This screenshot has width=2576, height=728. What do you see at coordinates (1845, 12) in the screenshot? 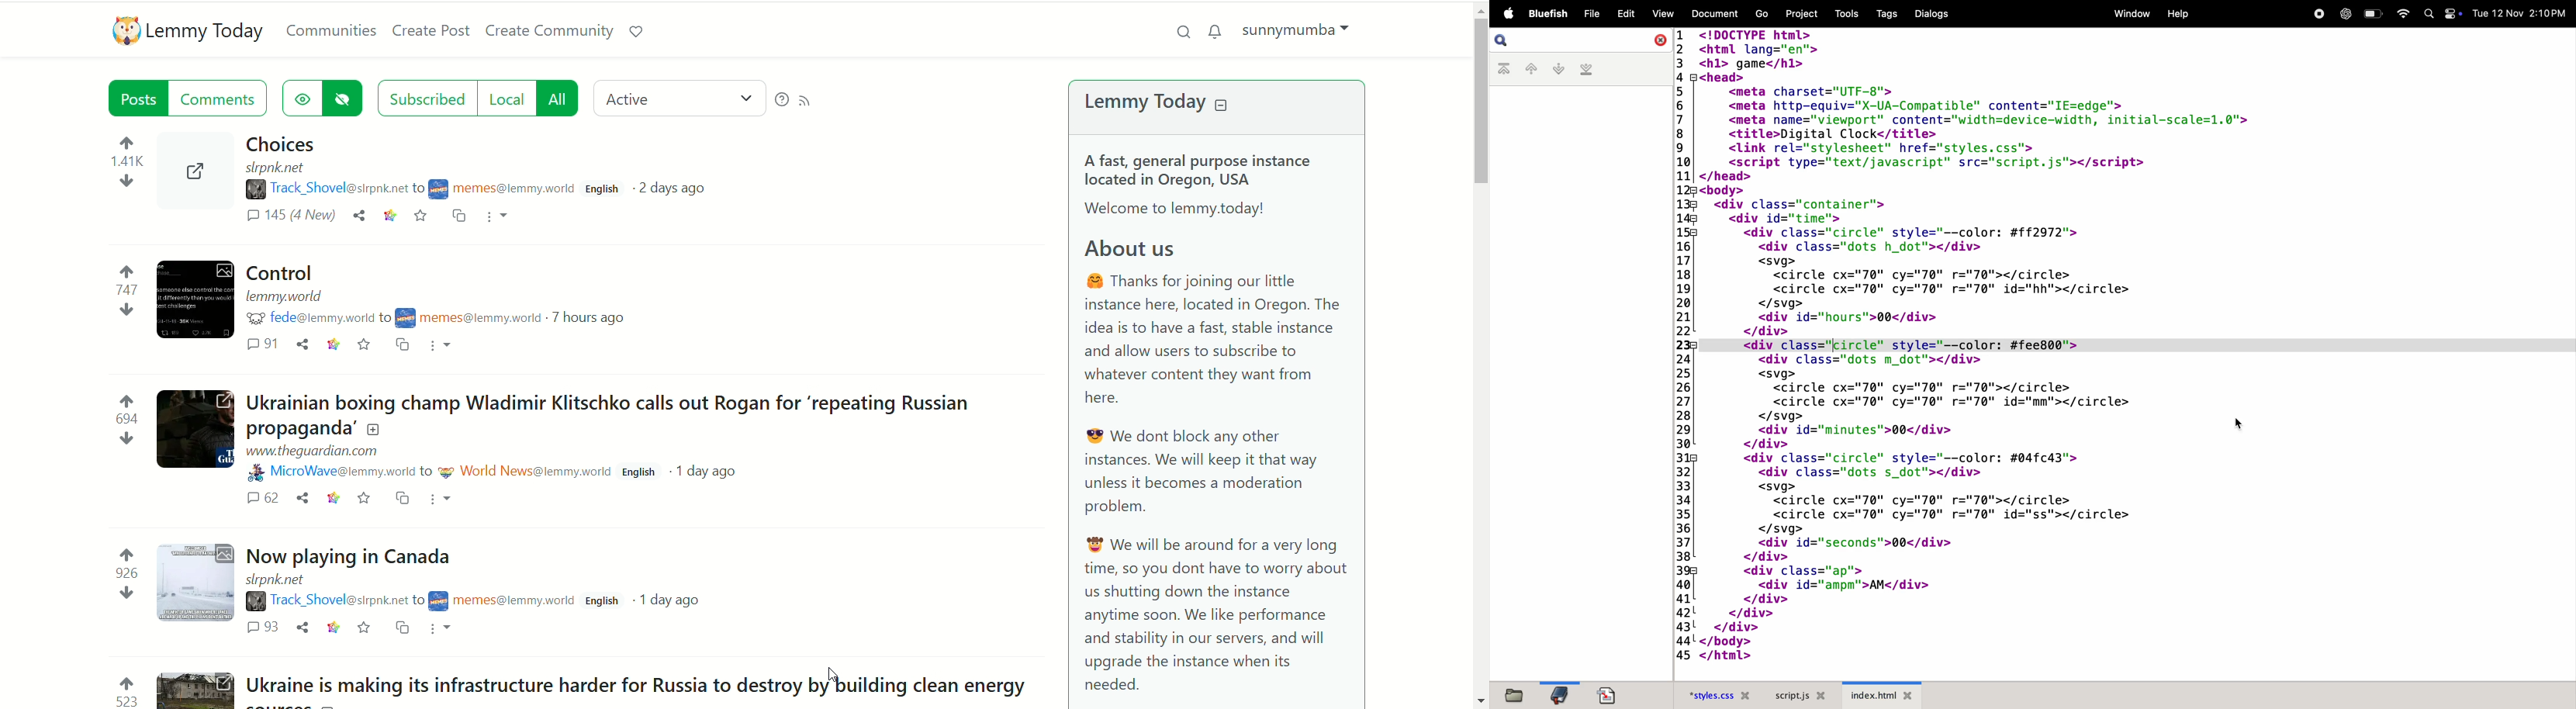
I see `tools` at bounding box center [1845, 12].